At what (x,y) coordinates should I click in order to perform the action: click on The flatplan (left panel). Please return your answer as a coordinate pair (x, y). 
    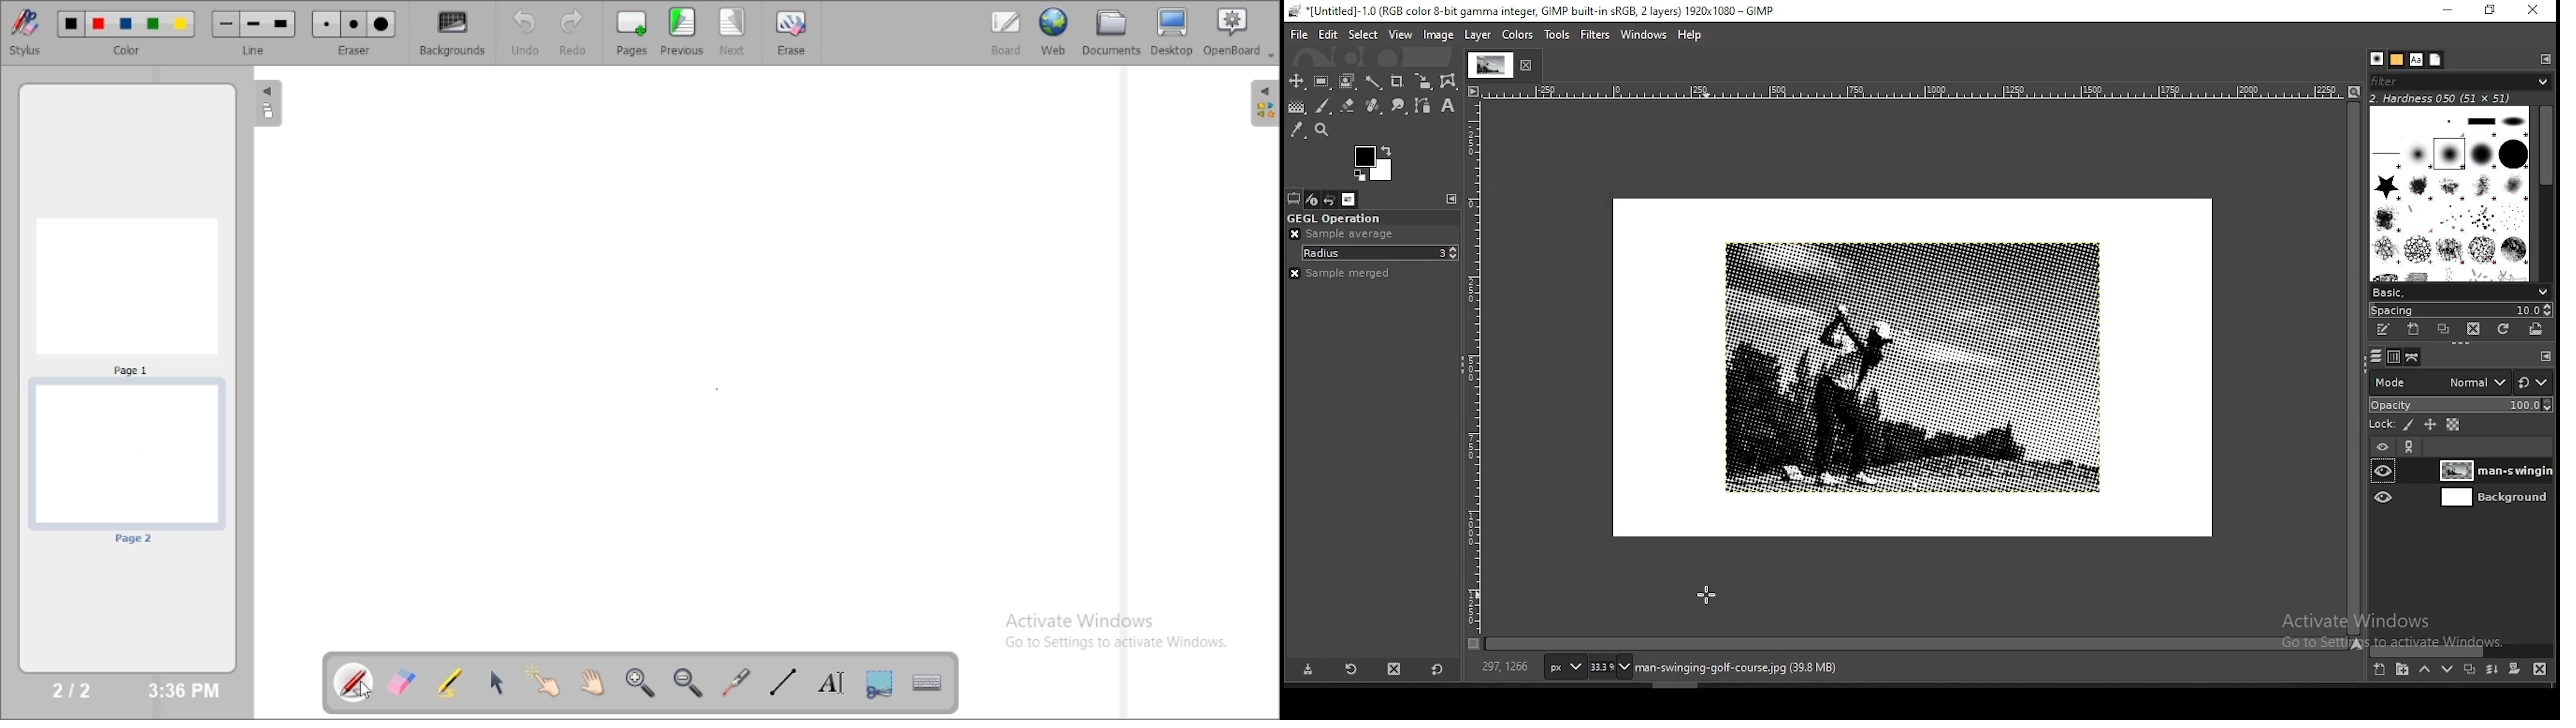
    Looking at the image, I should click on (266, 105).